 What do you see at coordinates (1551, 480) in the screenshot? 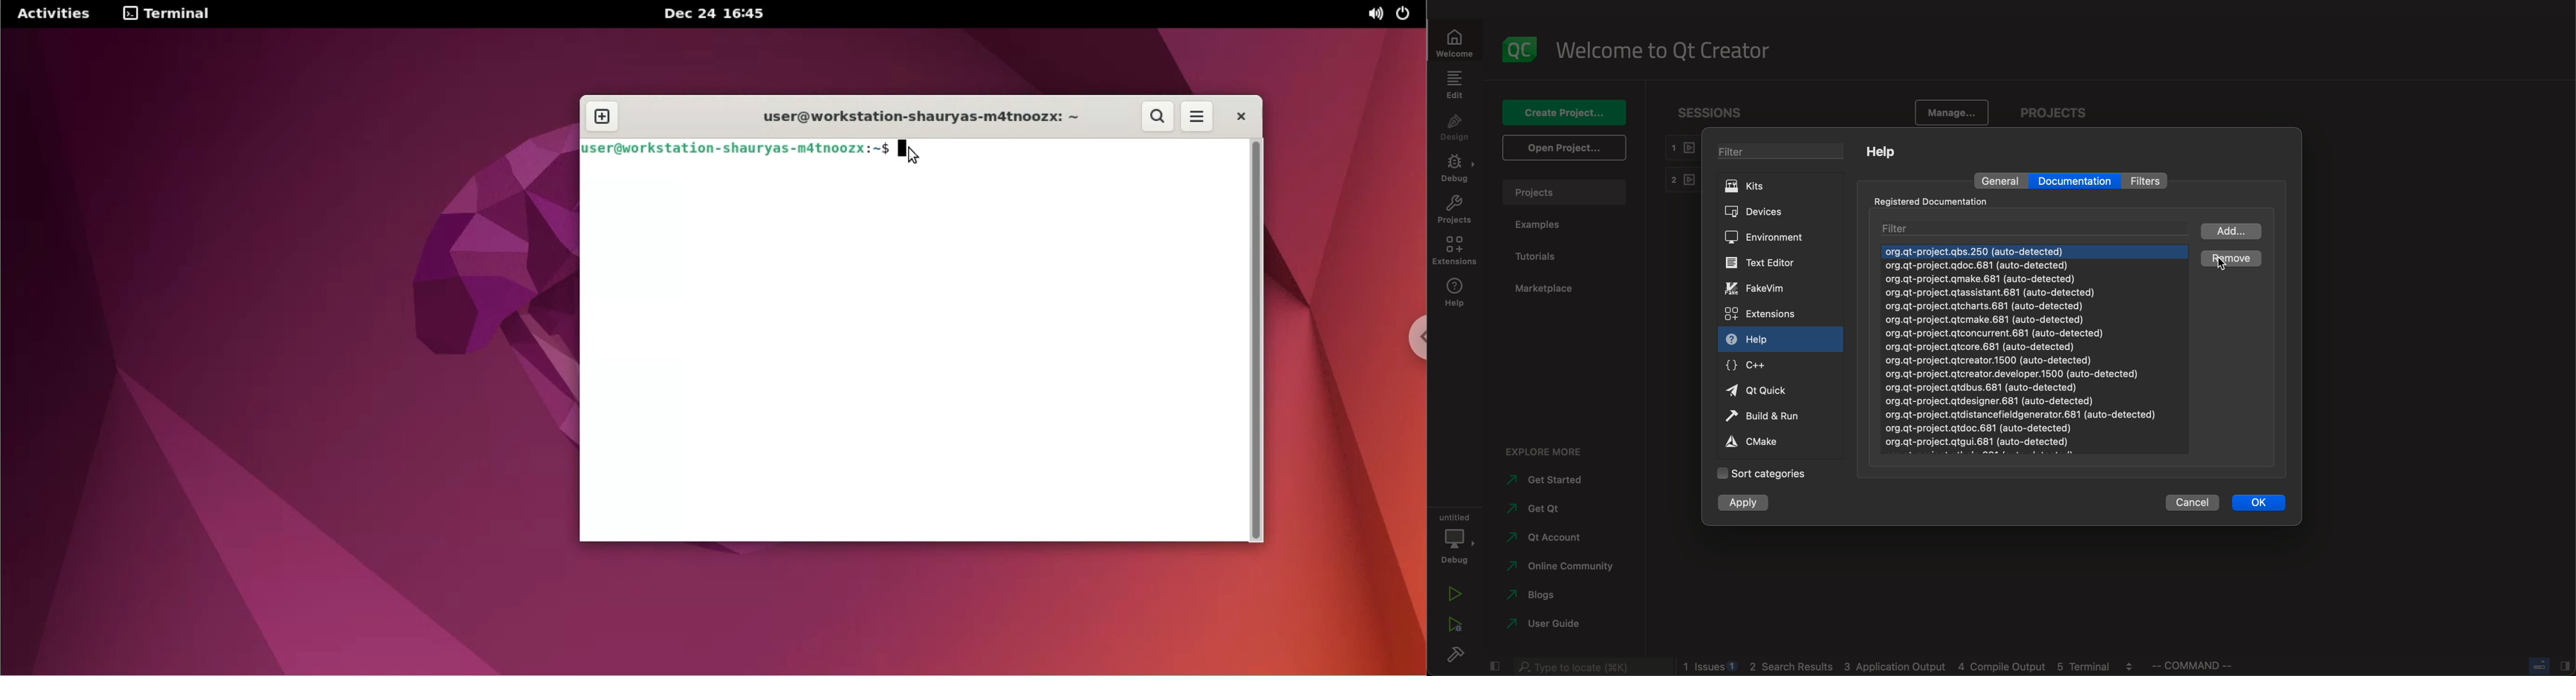
I see `started` at bounding box center [1551, 480].